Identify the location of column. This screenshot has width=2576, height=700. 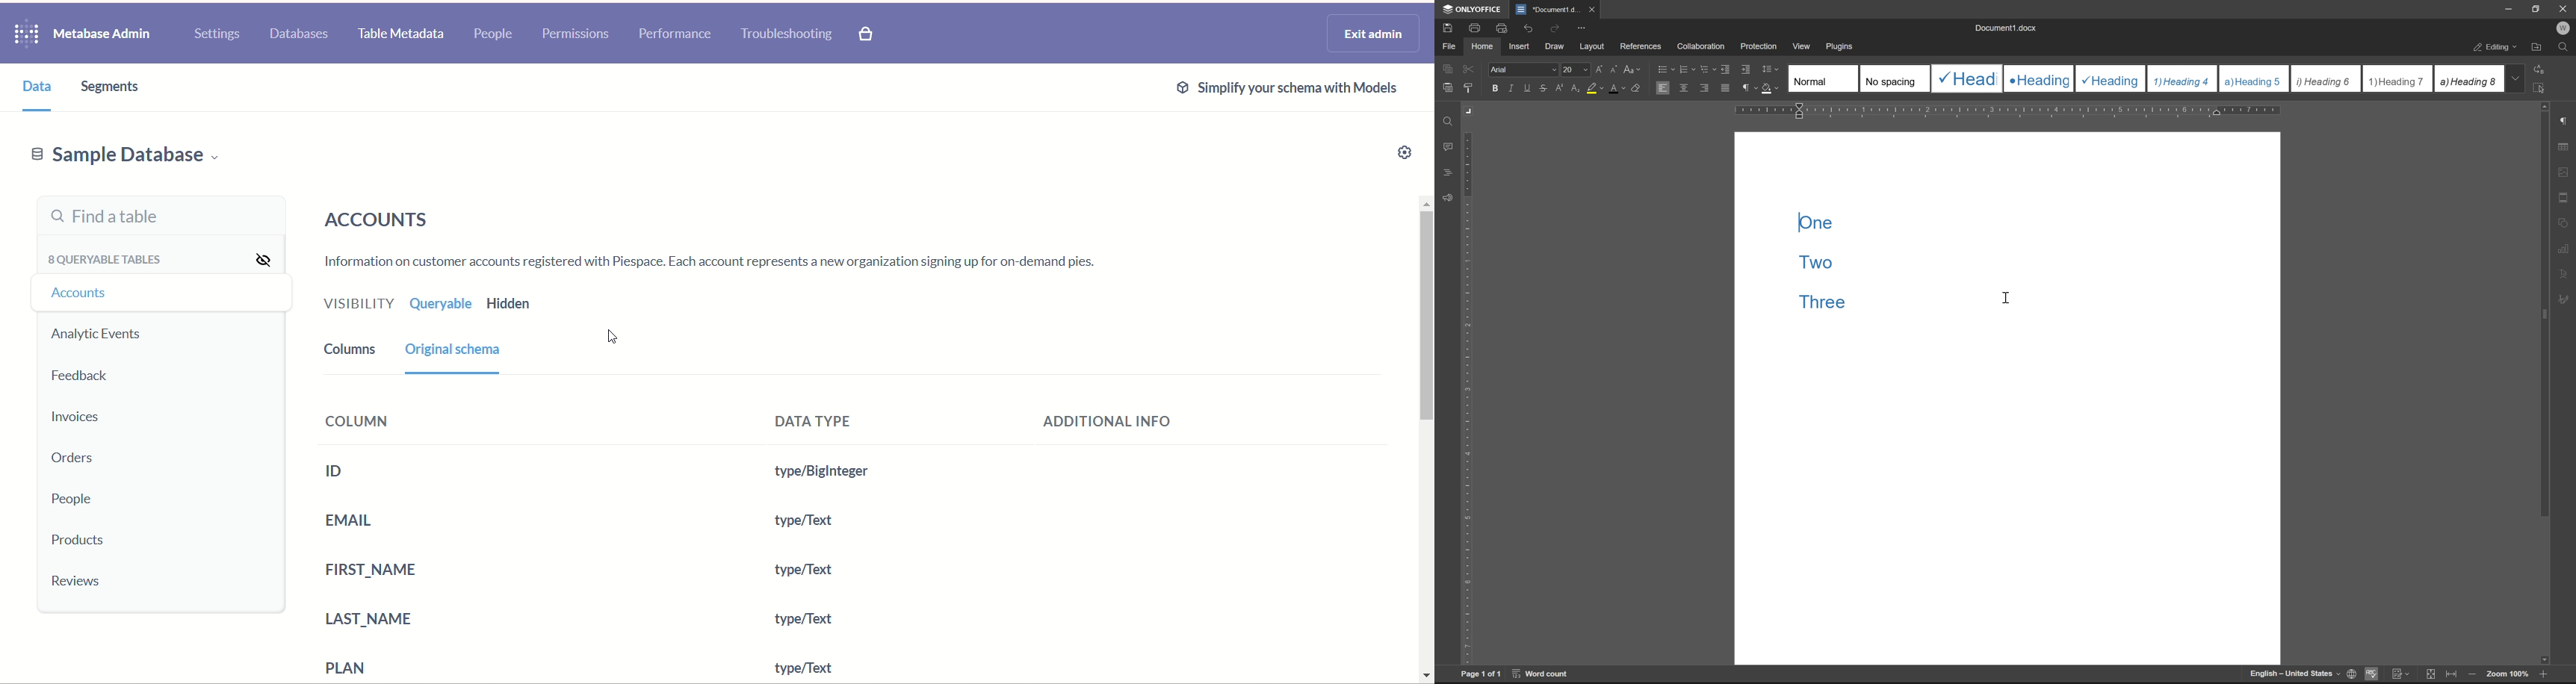
(361, 422).